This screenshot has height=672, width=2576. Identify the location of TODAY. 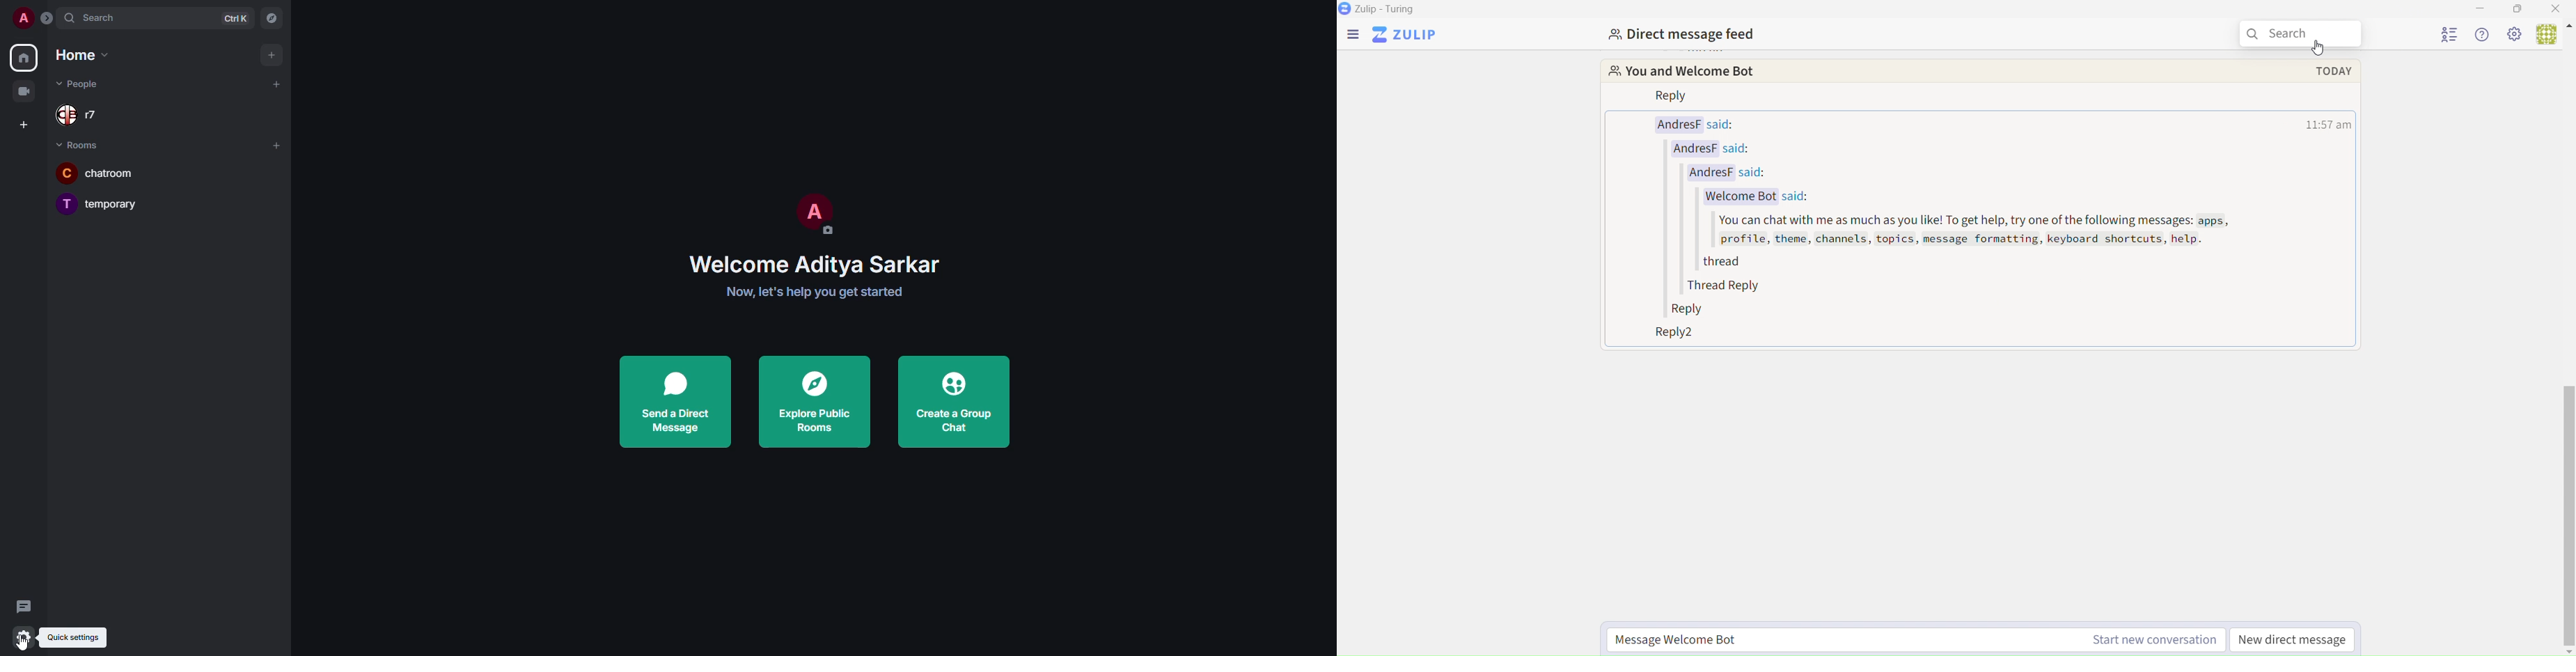
(2325, 71).